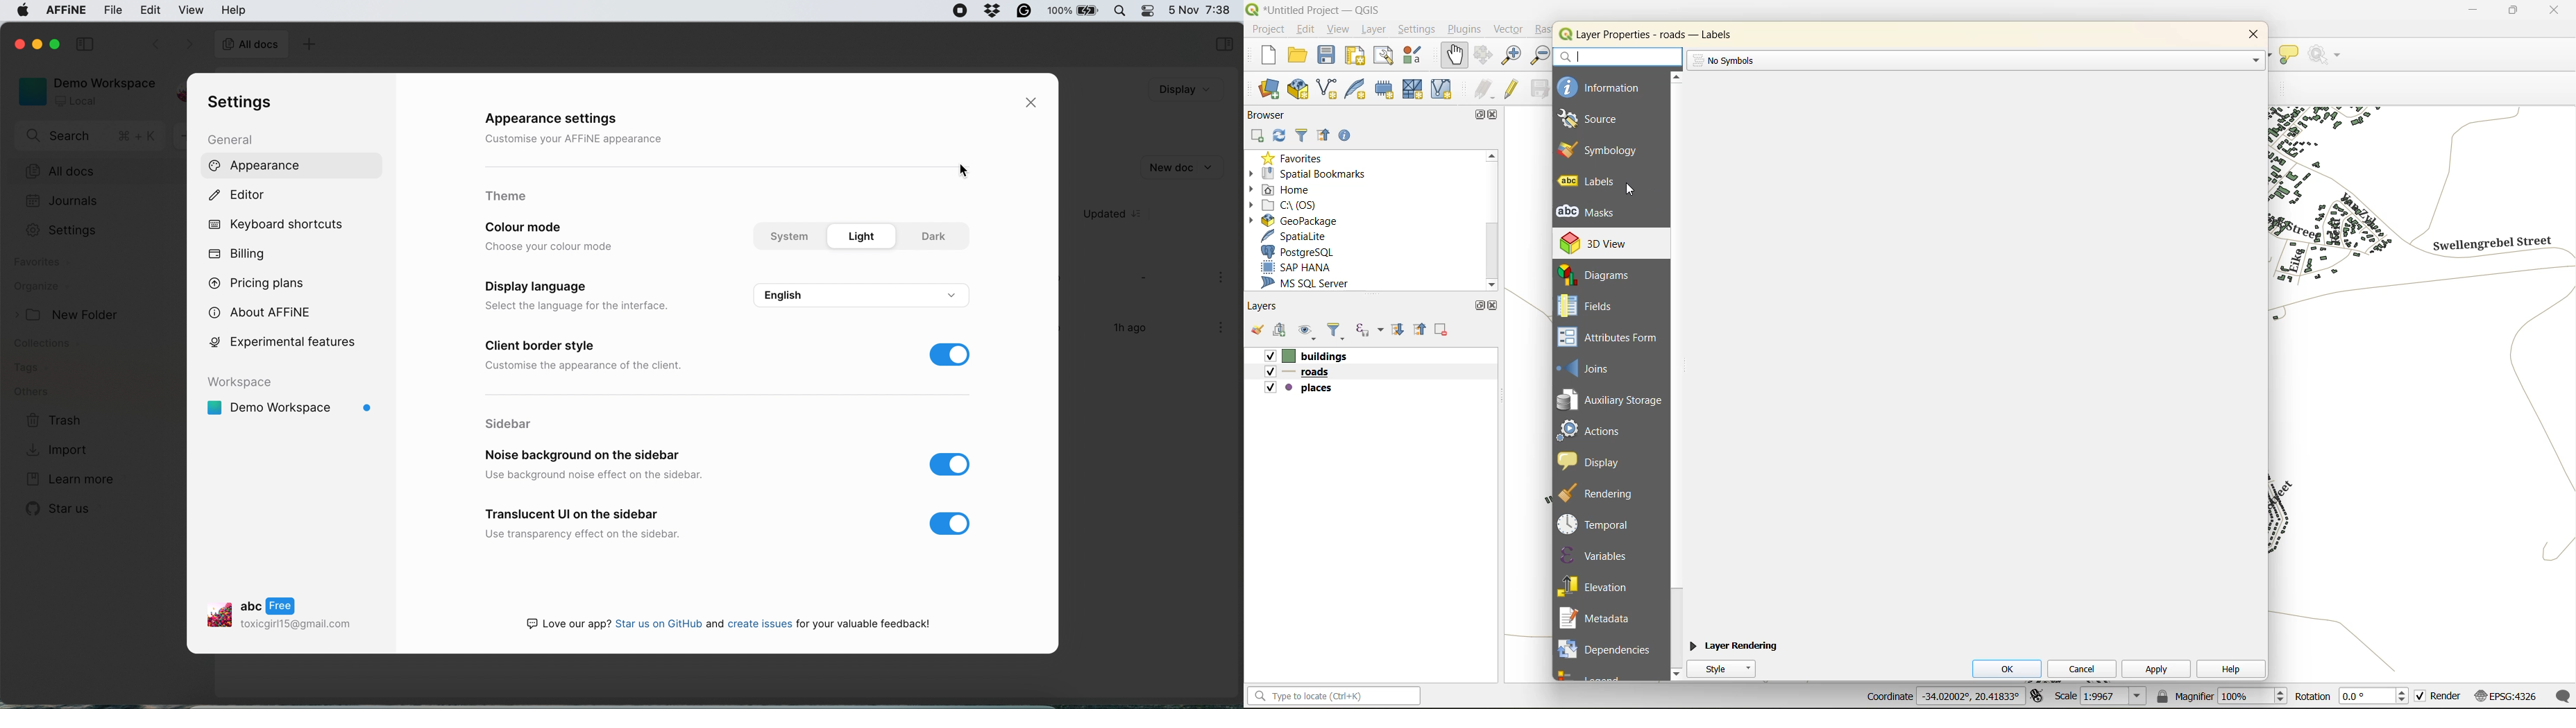 The height and width of the screenshot is (728, 2576). Describe the element at coordinates (291, 409) in the screenshot. I see `I Demo Workspace °` at that location.